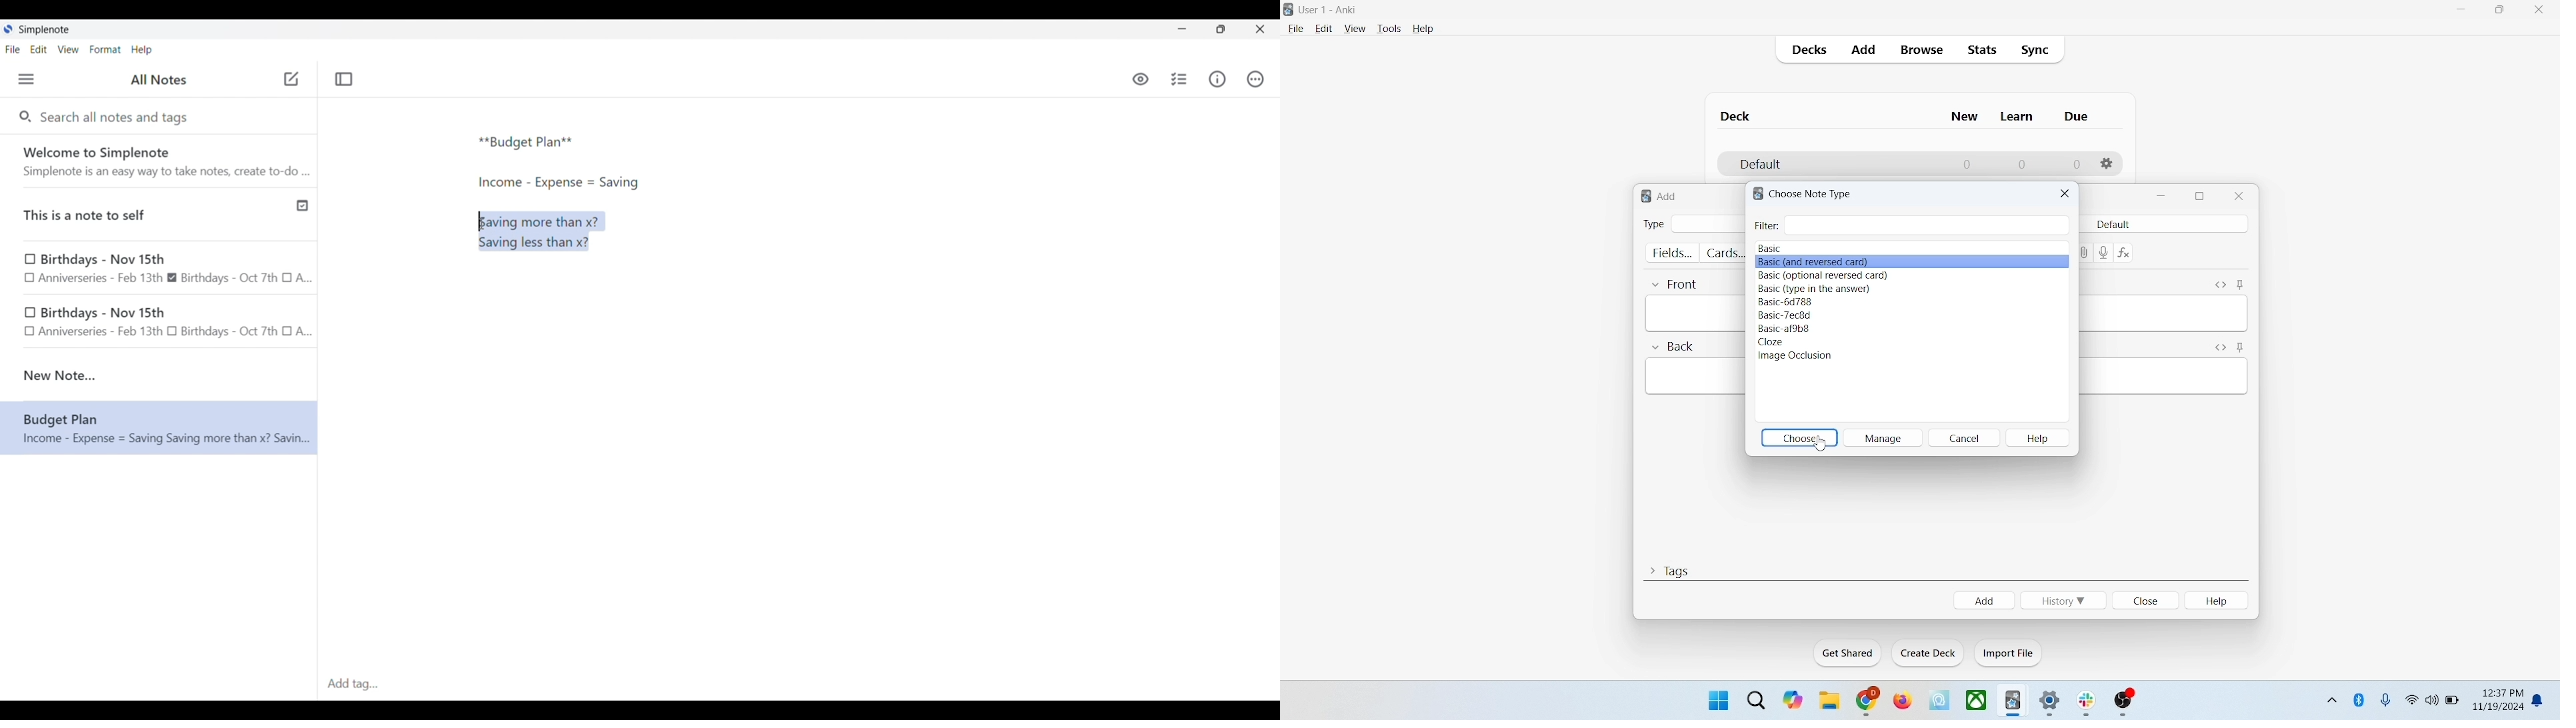 This screenshot has width=2576, height=728. What do you see at coordinates (2016, 116) in the screenshot?
I see `learn` at bounding box center [2016, 116].